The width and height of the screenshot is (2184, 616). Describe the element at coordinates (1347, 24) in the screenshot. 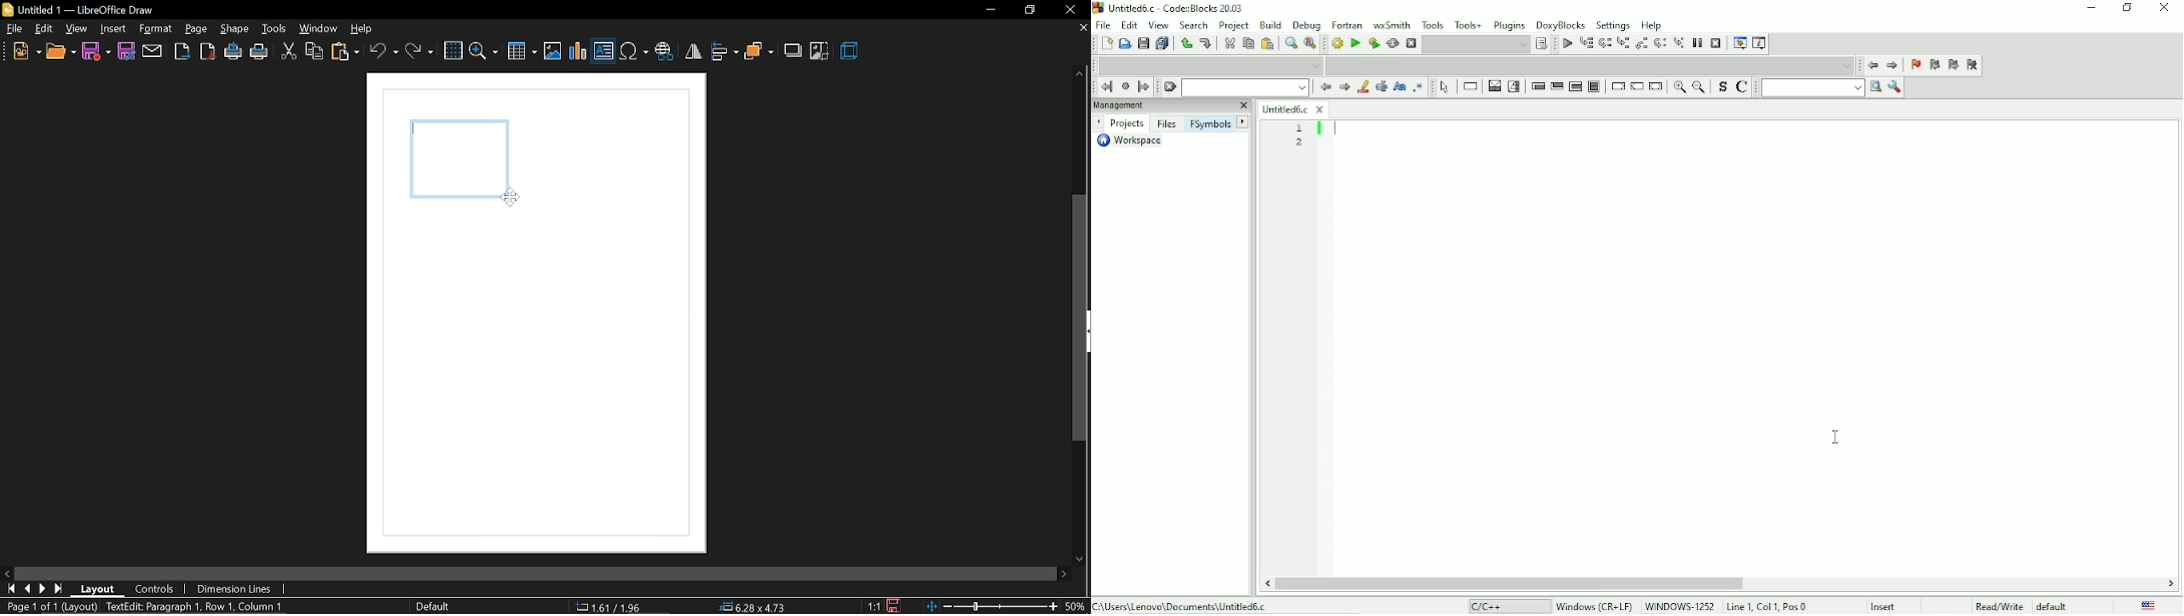

I see `Fortran` at that location.